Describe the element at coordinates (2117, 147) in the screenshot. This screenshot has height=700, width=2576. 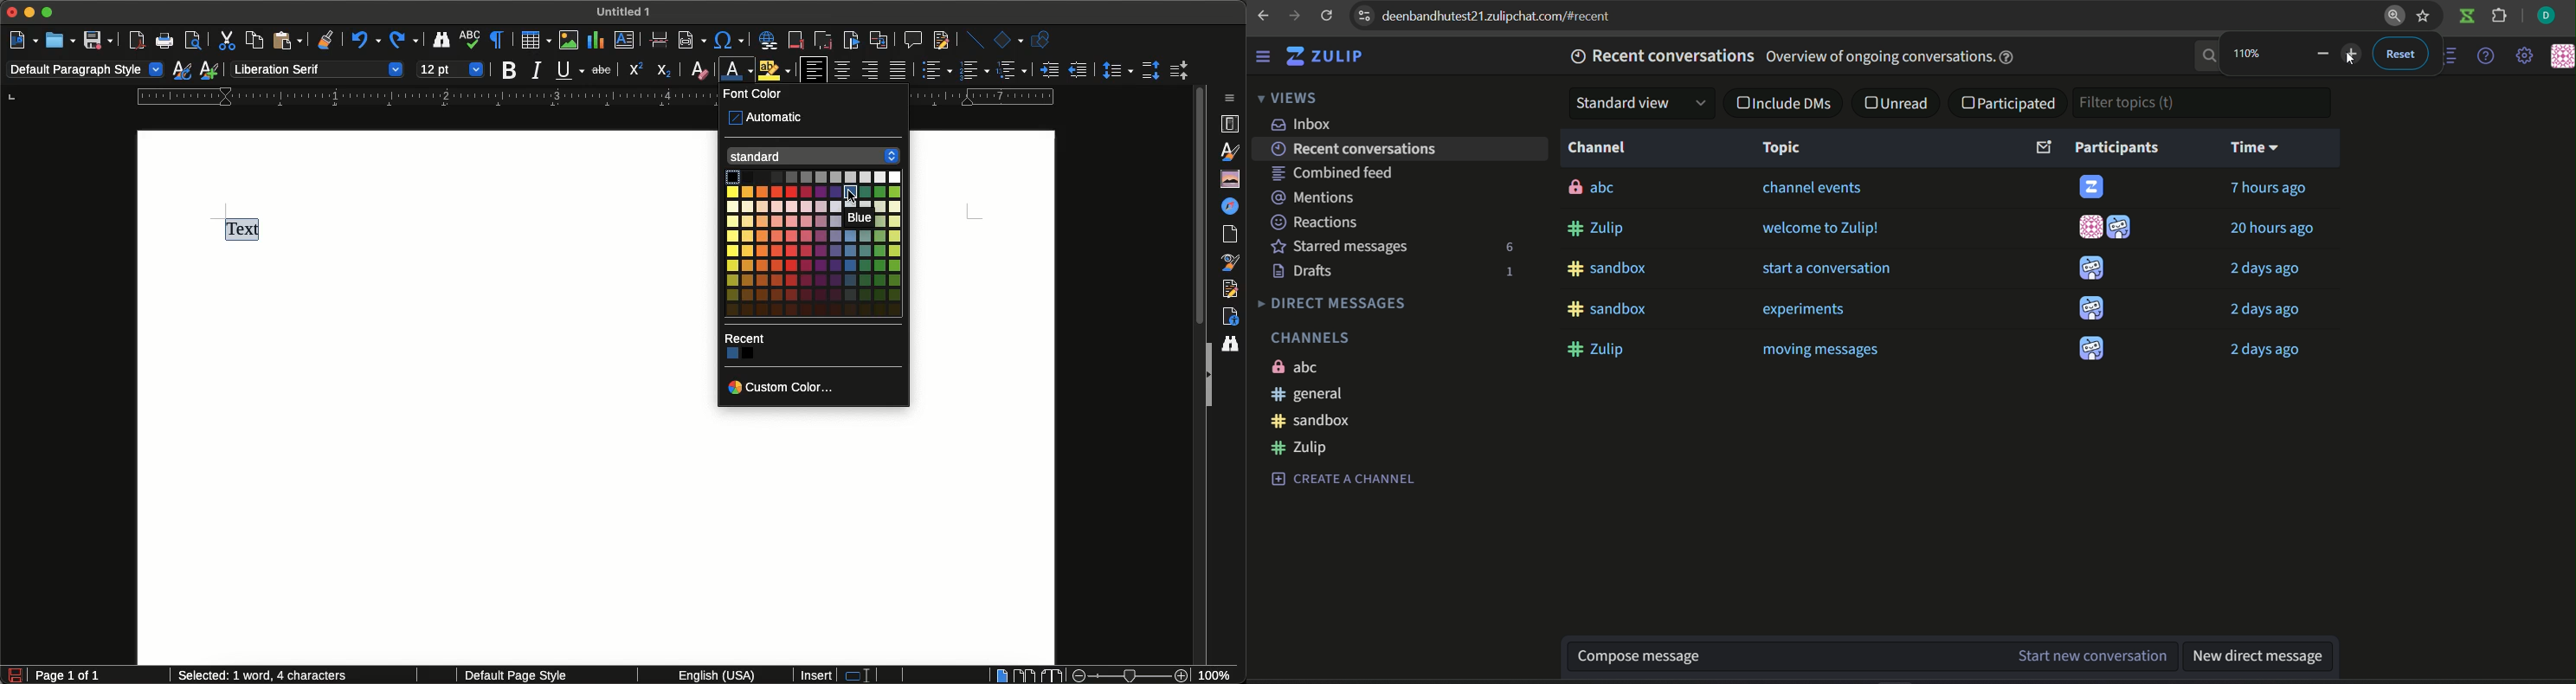
I see `participants` at that location.